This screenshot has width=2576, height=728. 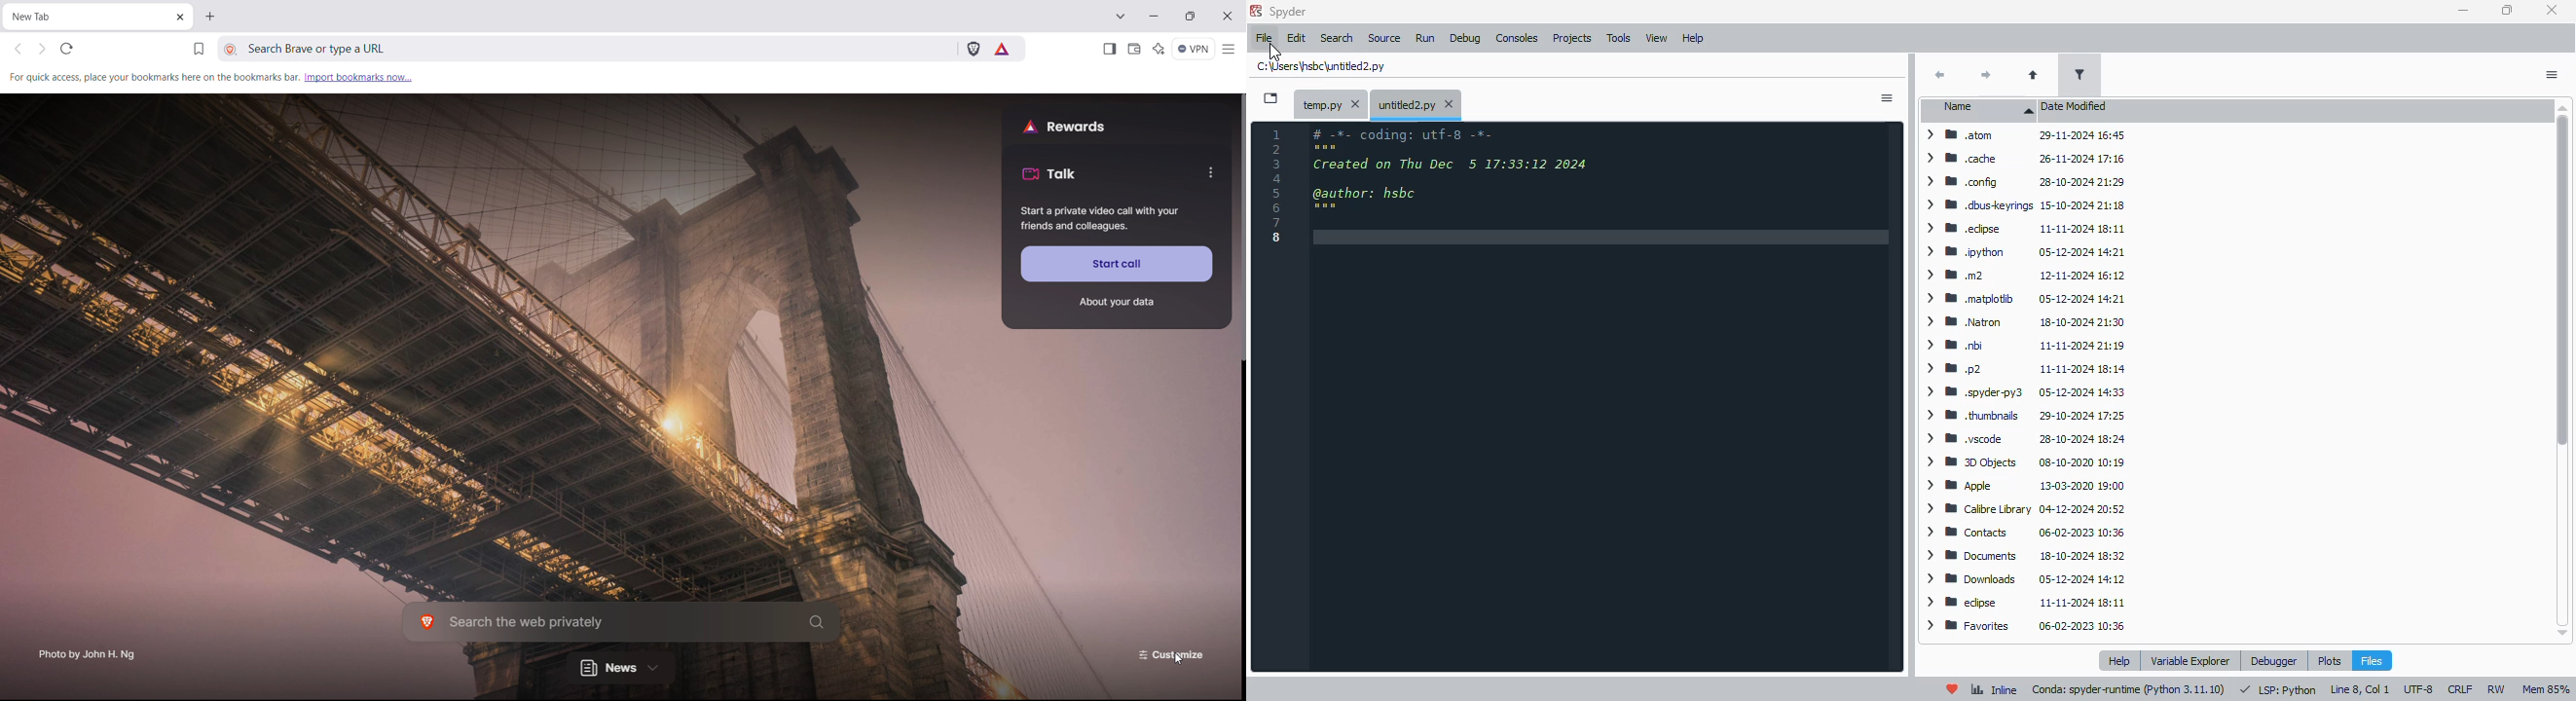 What do you see at coordinates (2495, 689) in the screenshot?
I see `RW` at bounding box center [2495, 689].